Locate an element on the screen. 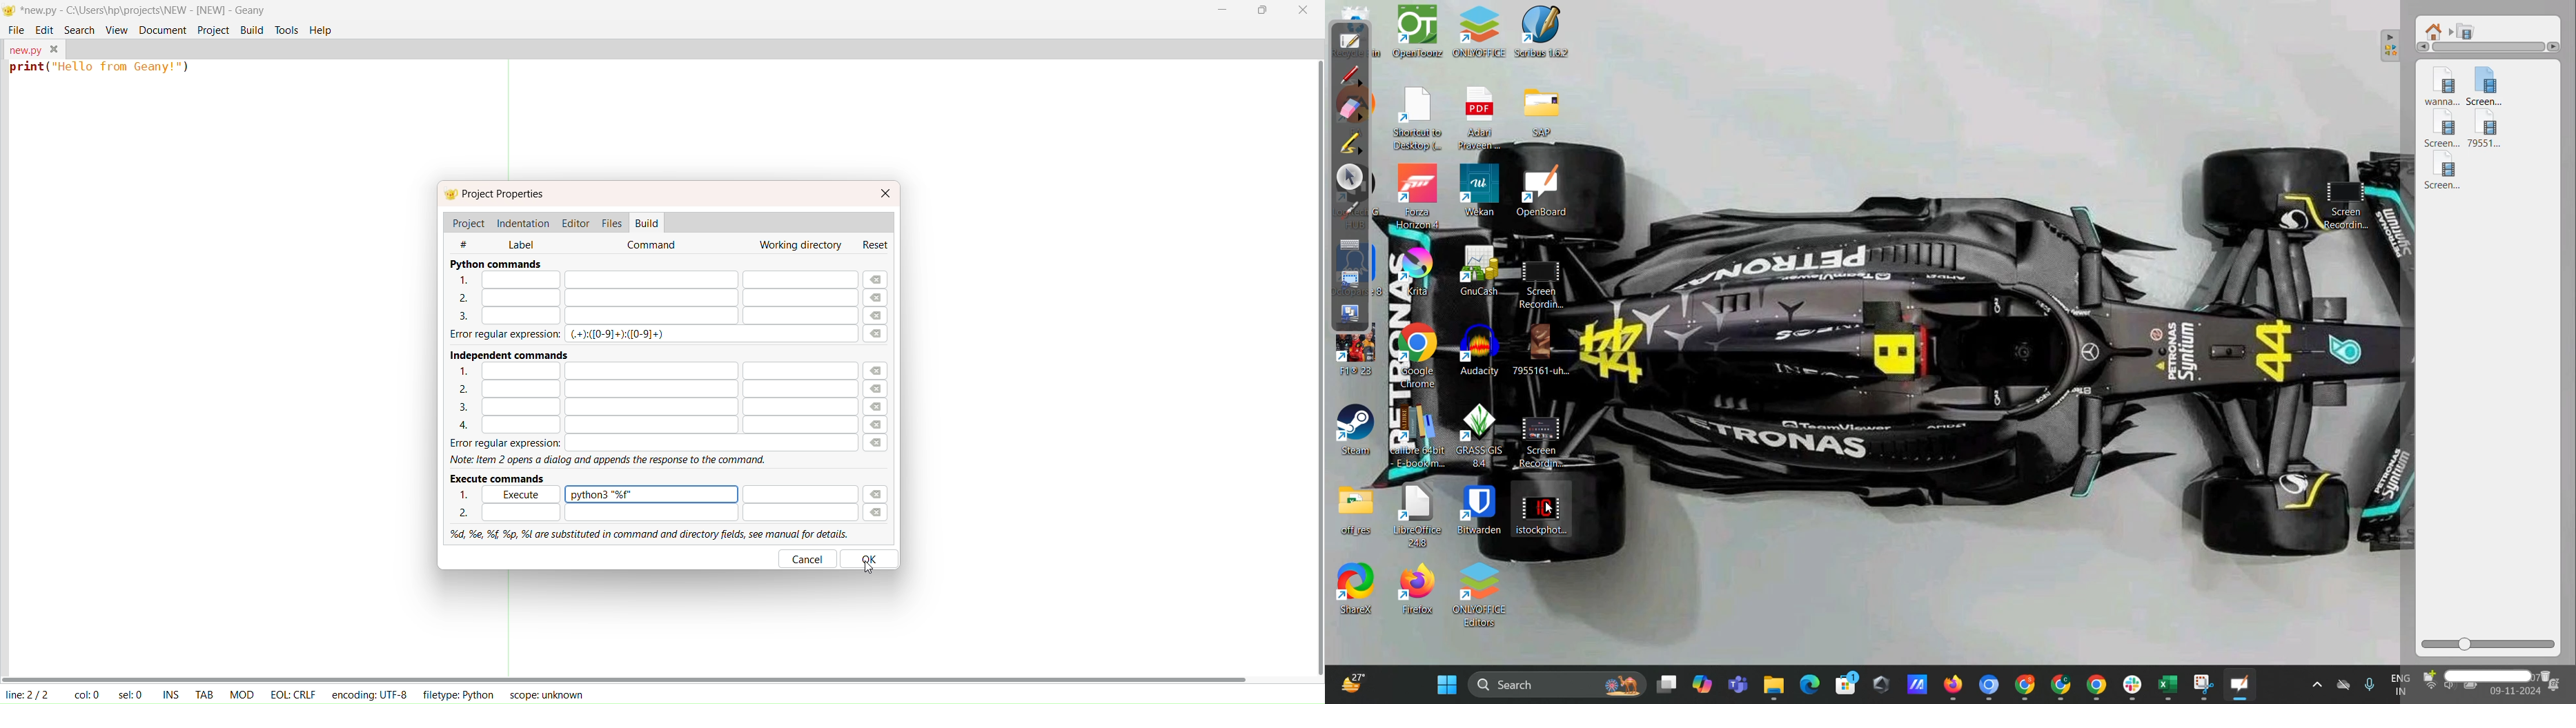 The width and height of the screenshot is (2576, 728). Microsoft teams is located at coordinates (1734, 686).